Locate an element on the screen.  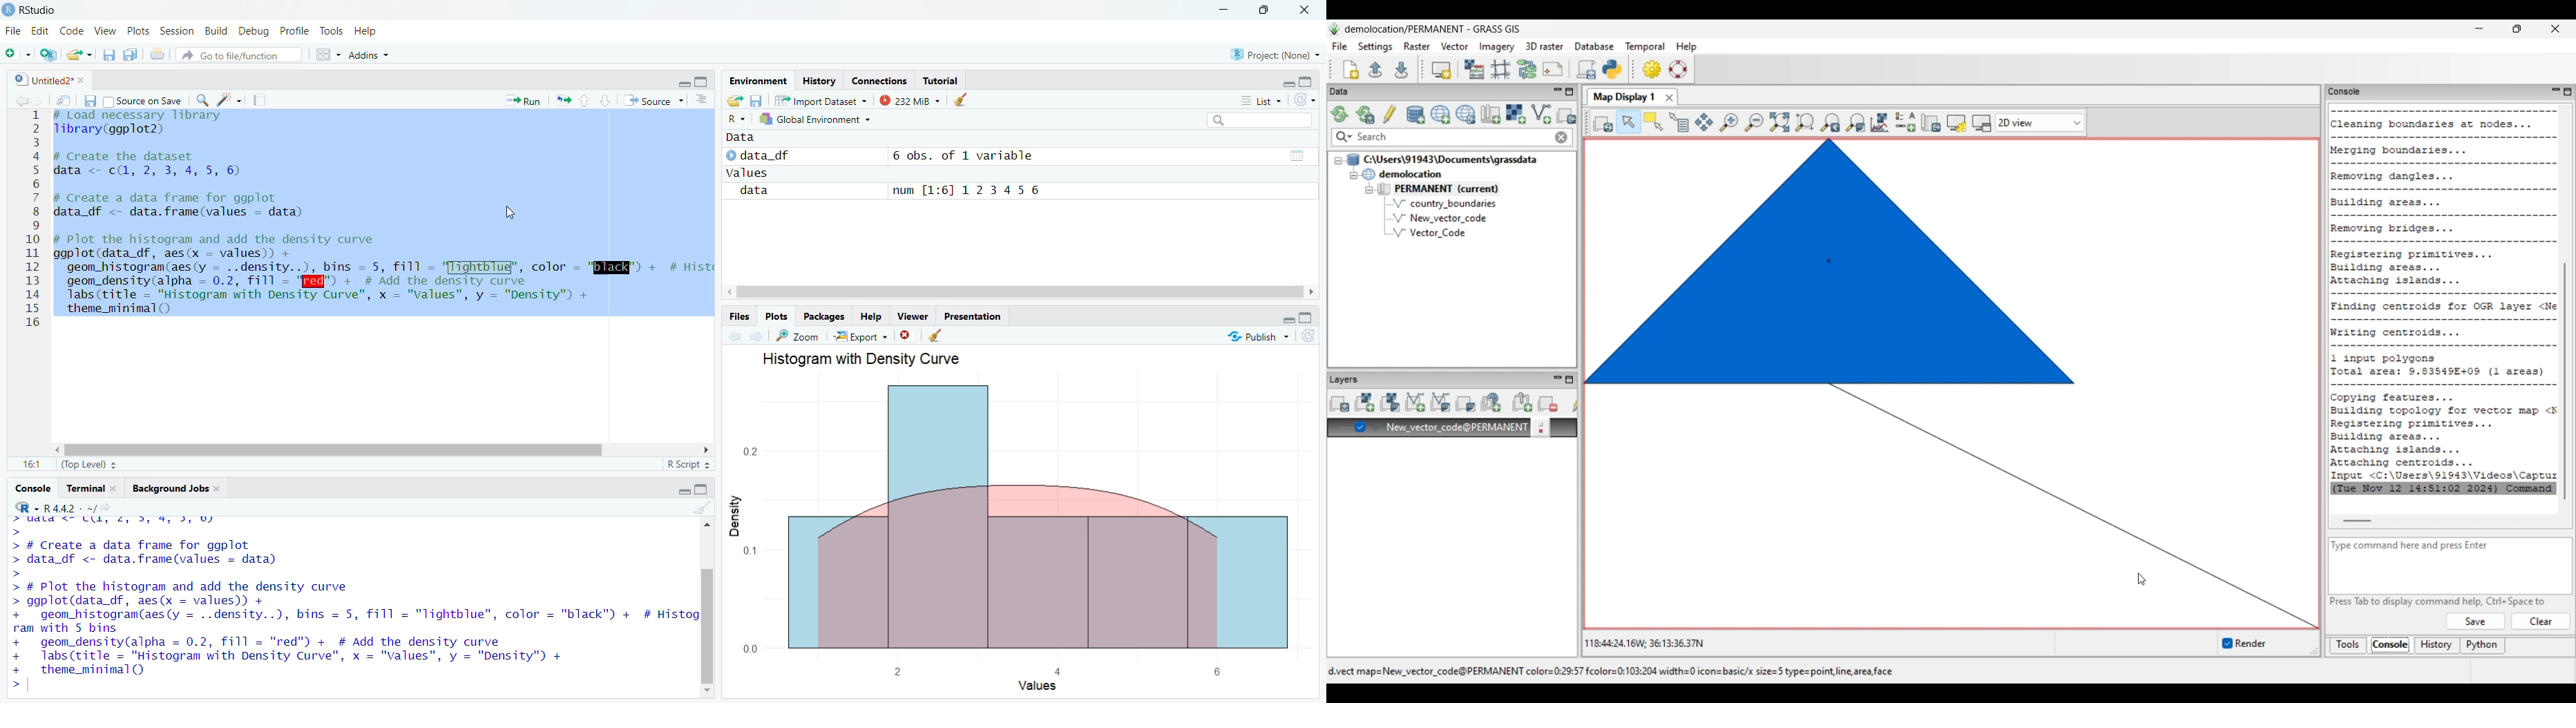
clear all plots is located at coordinates (936, 336).